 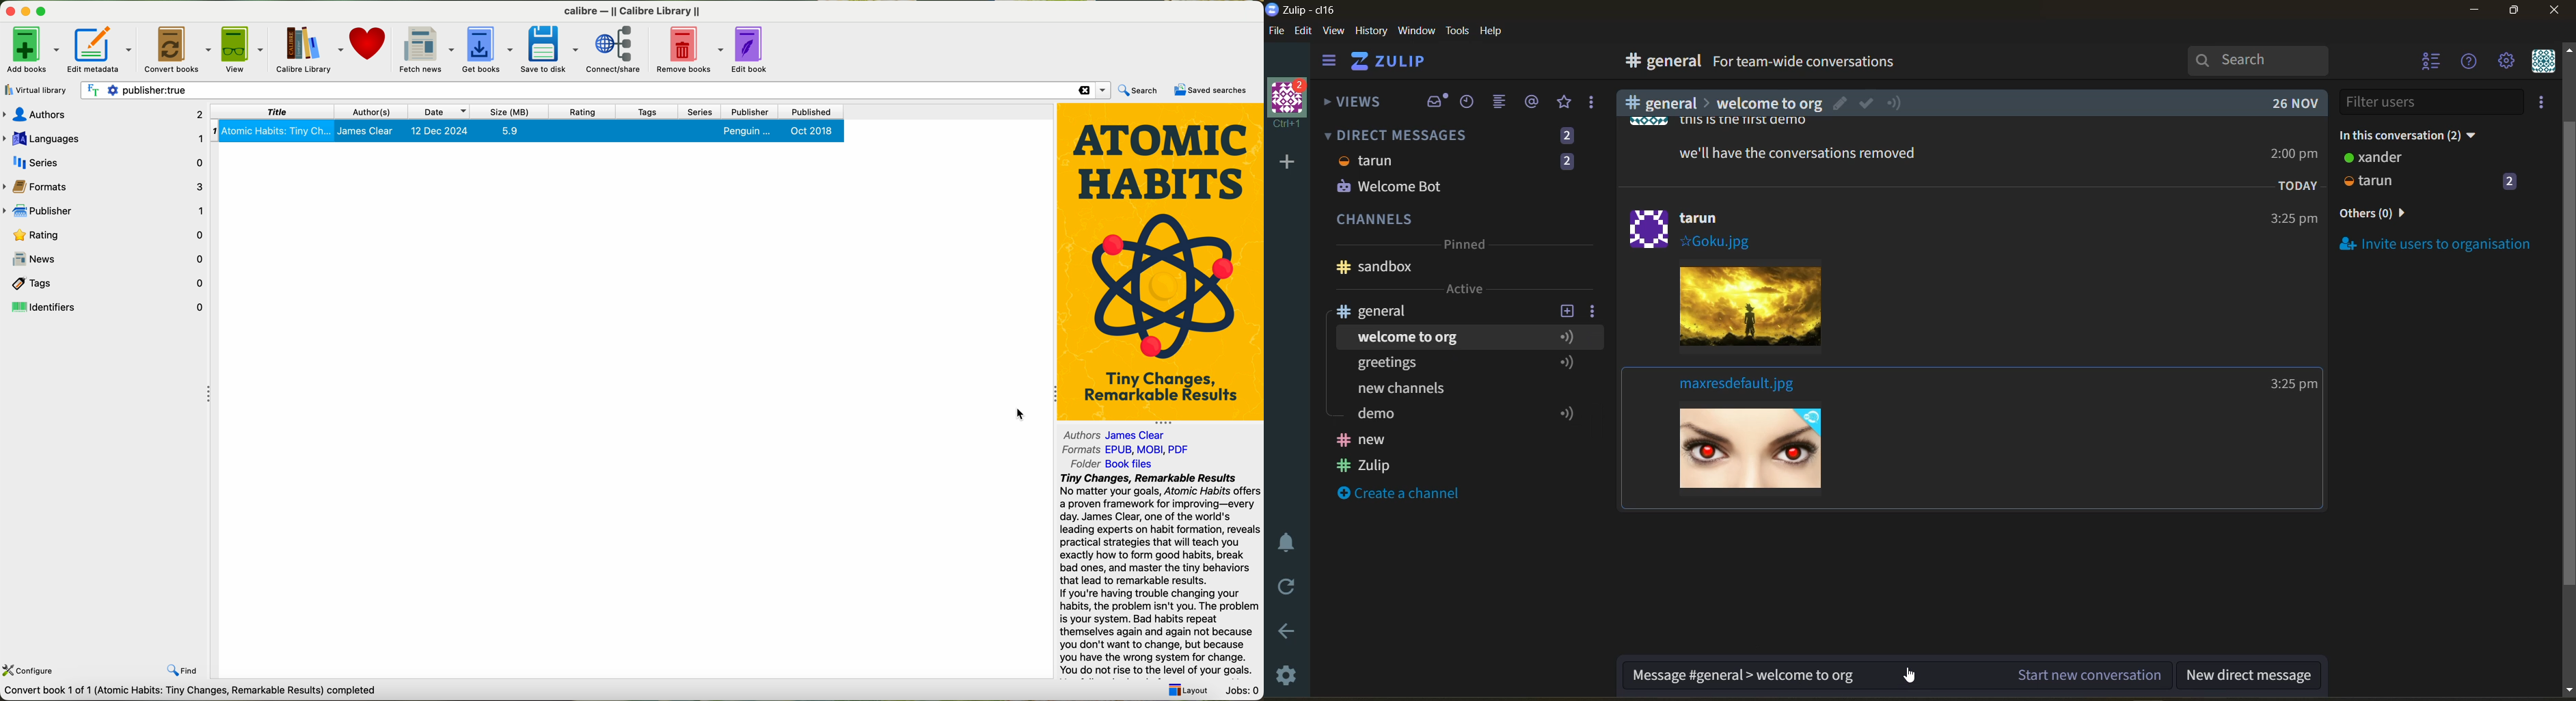 I want to click on minimize, so click(x=2474, y=12).